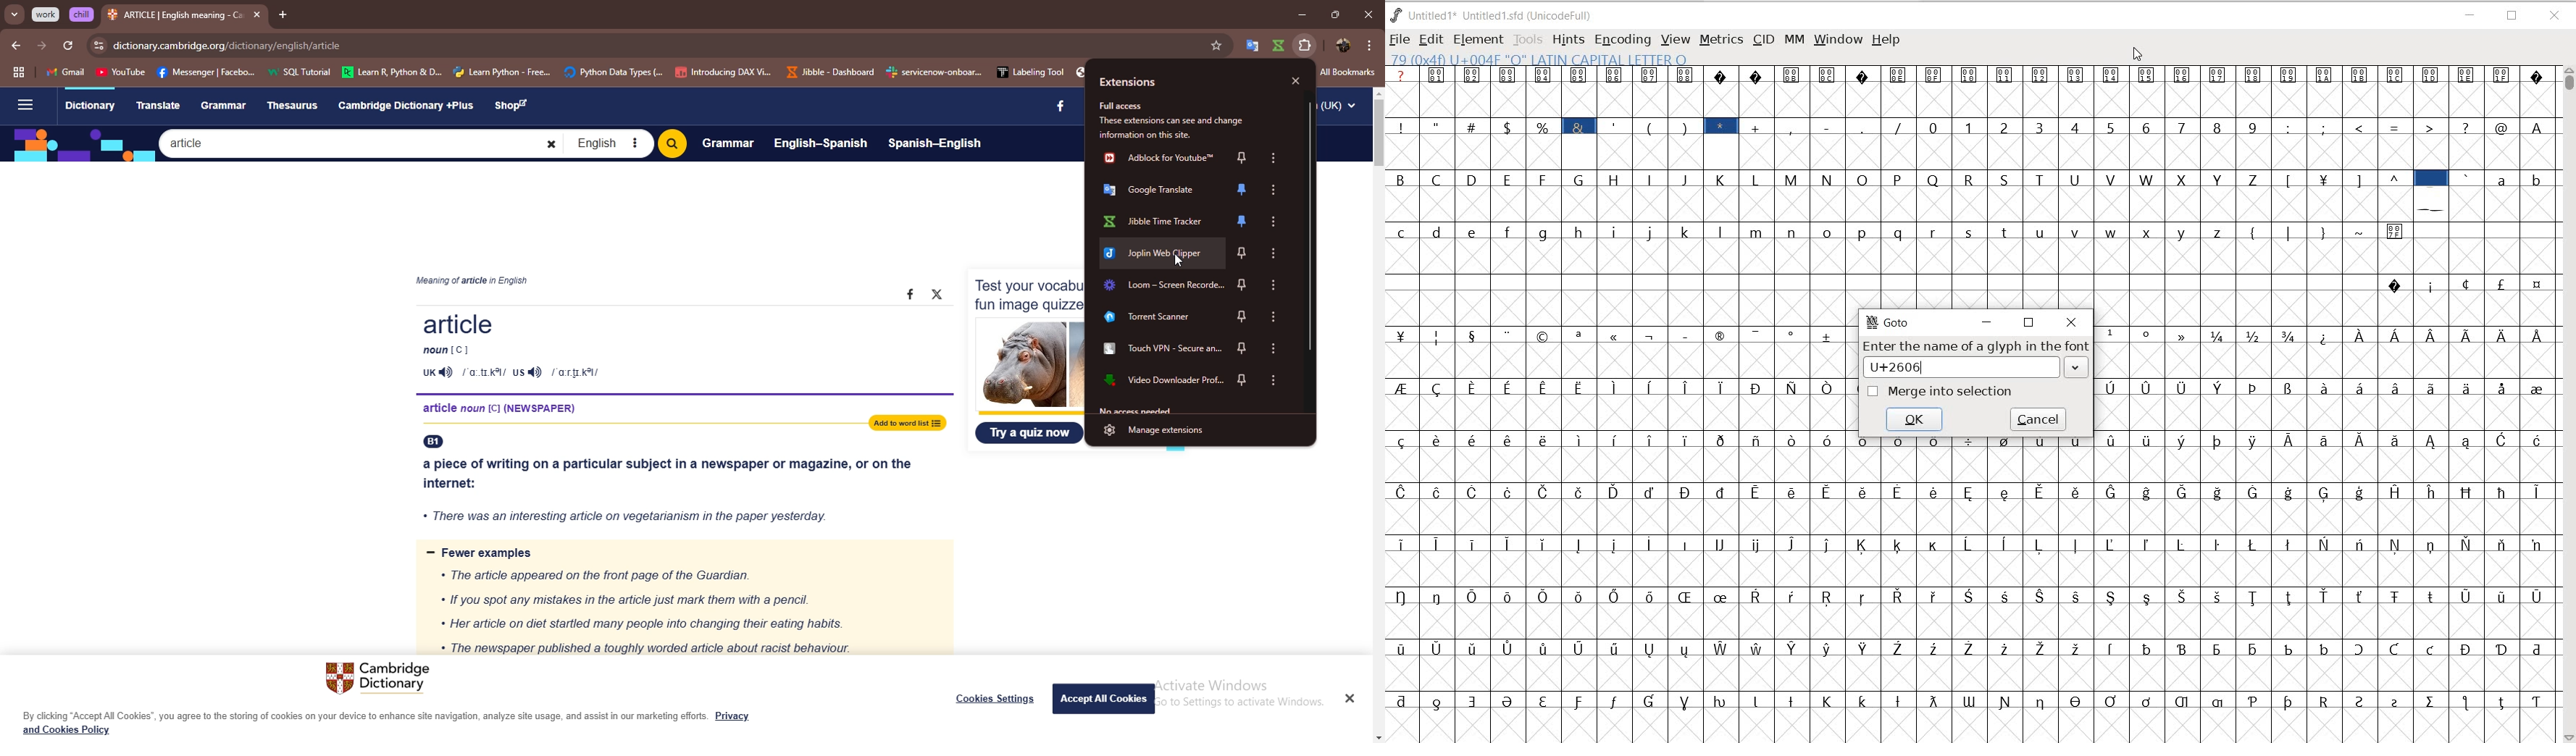  I want to click on tab, so click(175, 17).